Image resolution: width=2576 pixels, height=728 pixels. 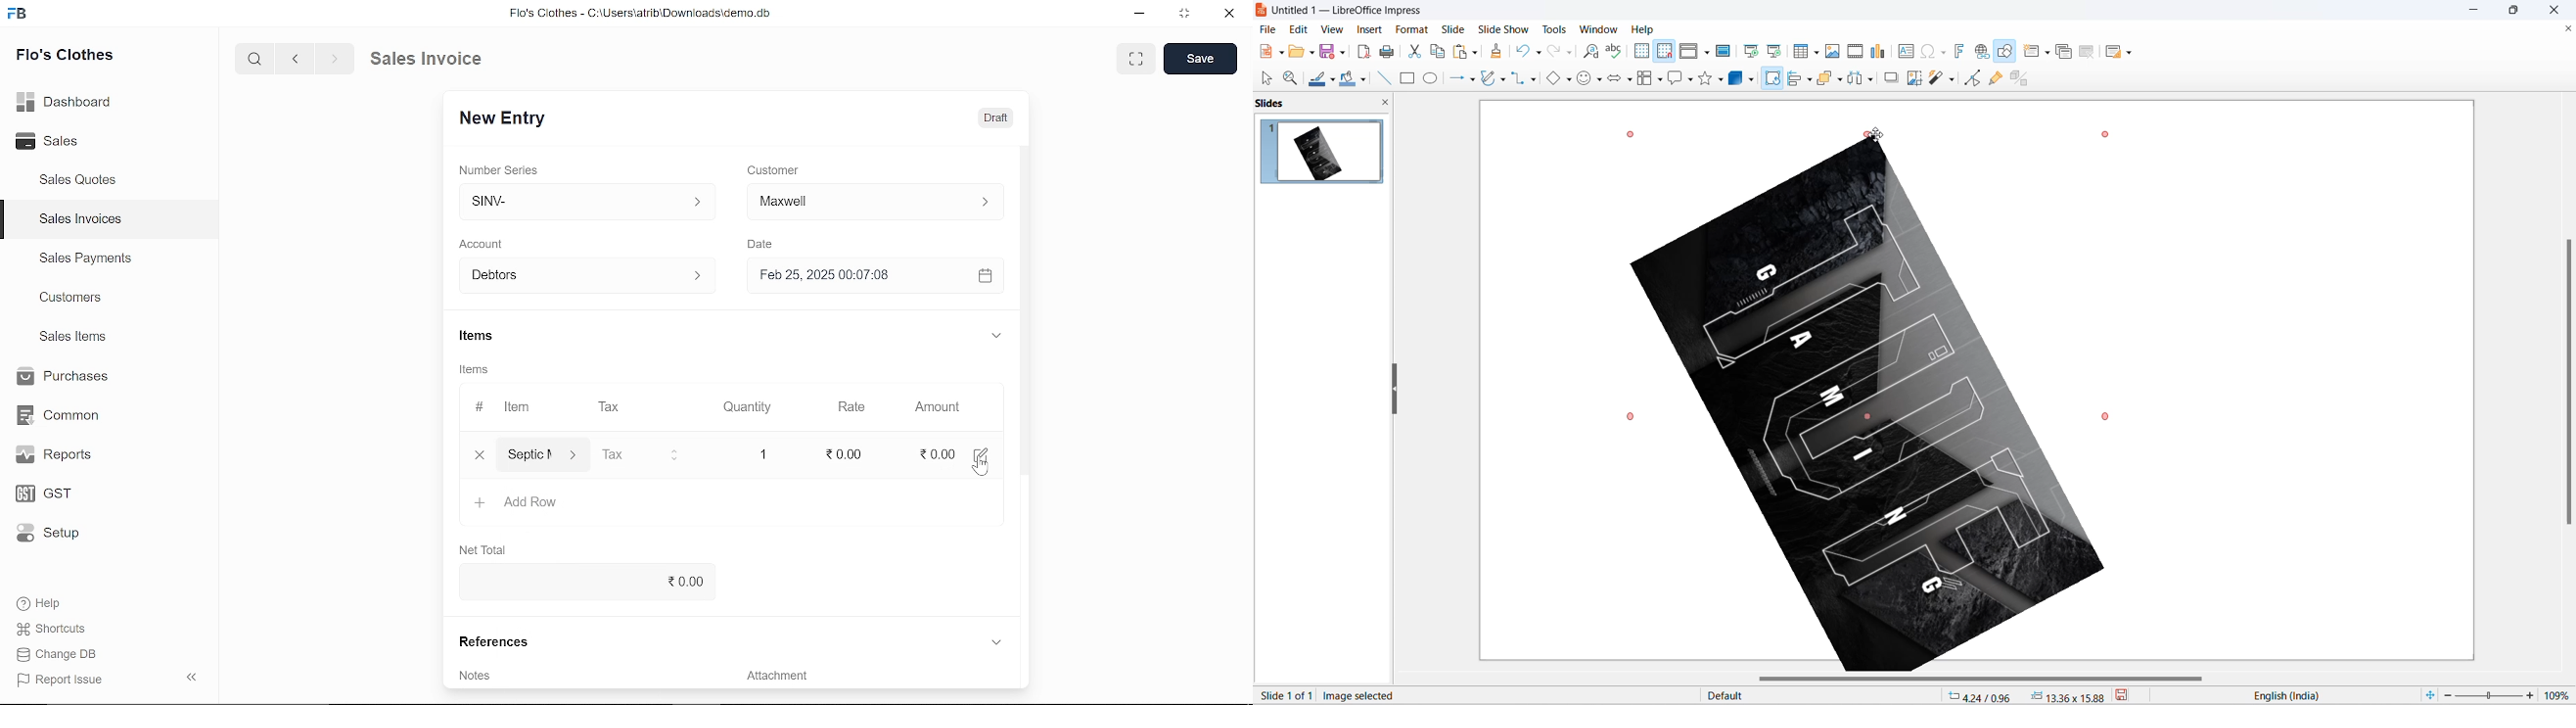 I want to click on Purchases, so click(x=66, y=378).